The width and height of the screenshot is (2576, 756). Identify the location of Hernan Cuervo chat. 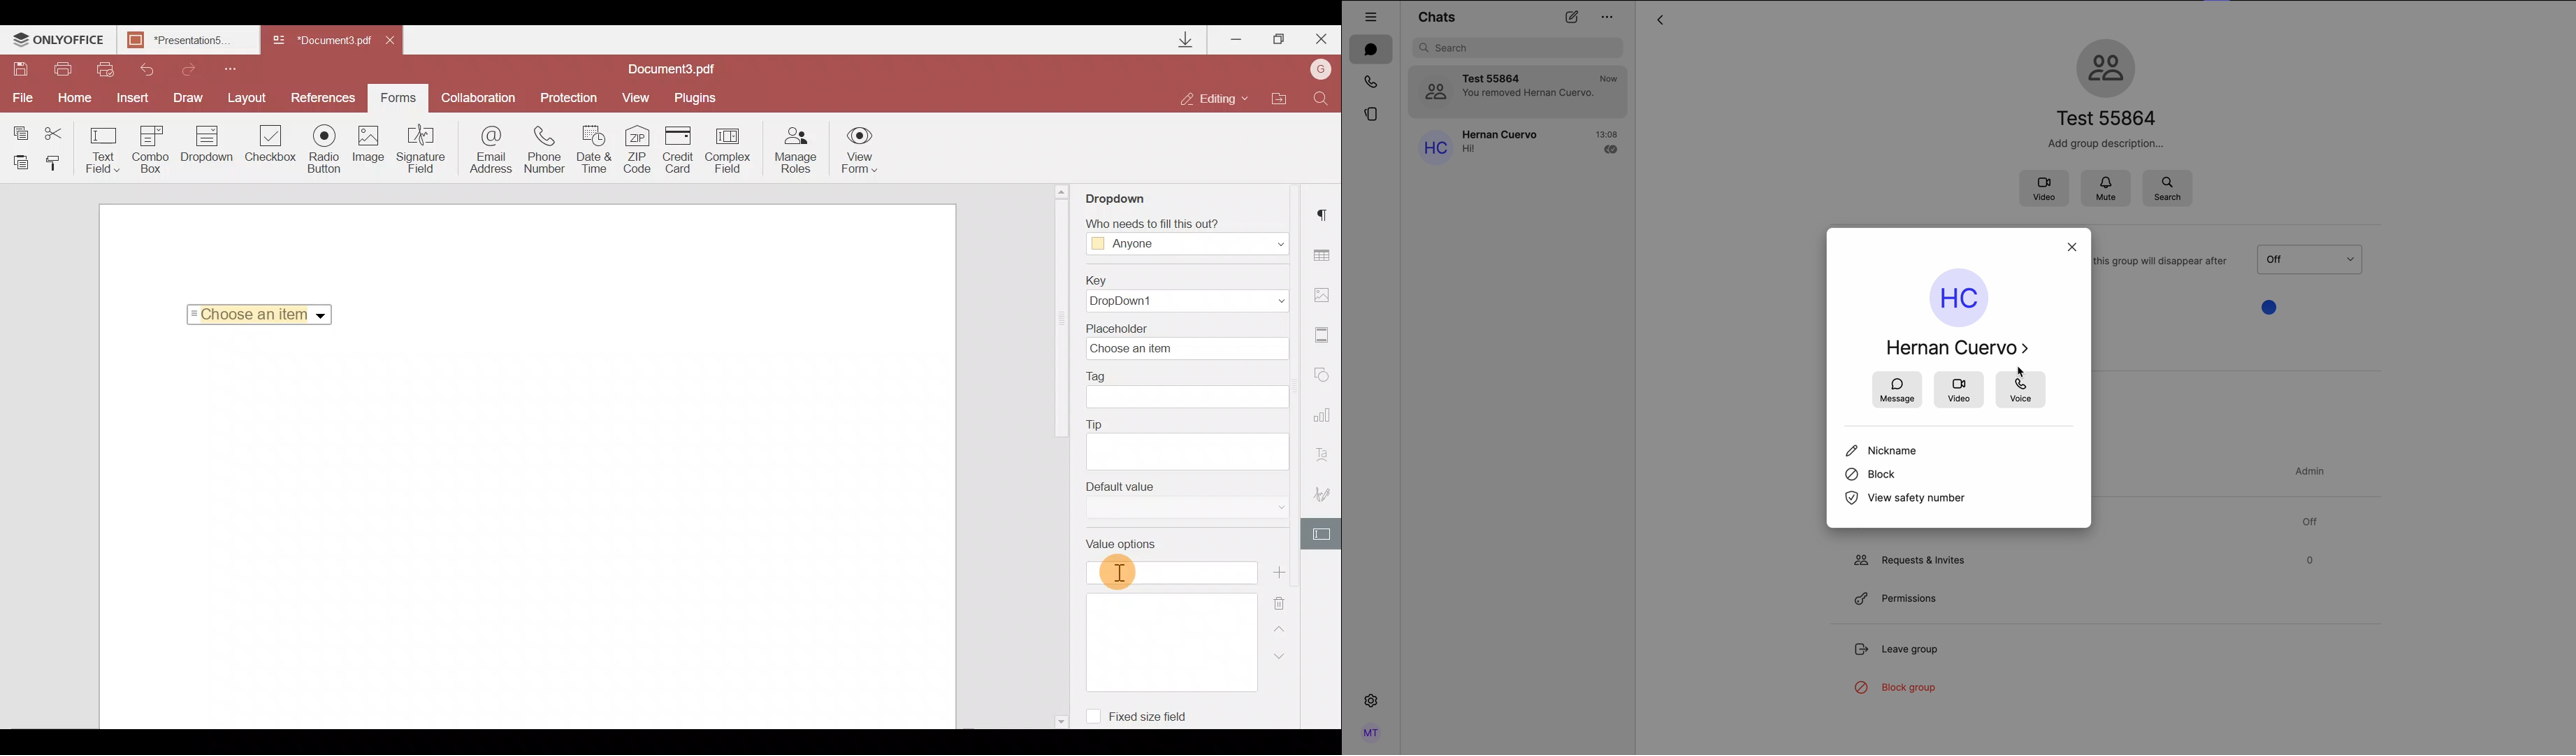
(1517, 146).